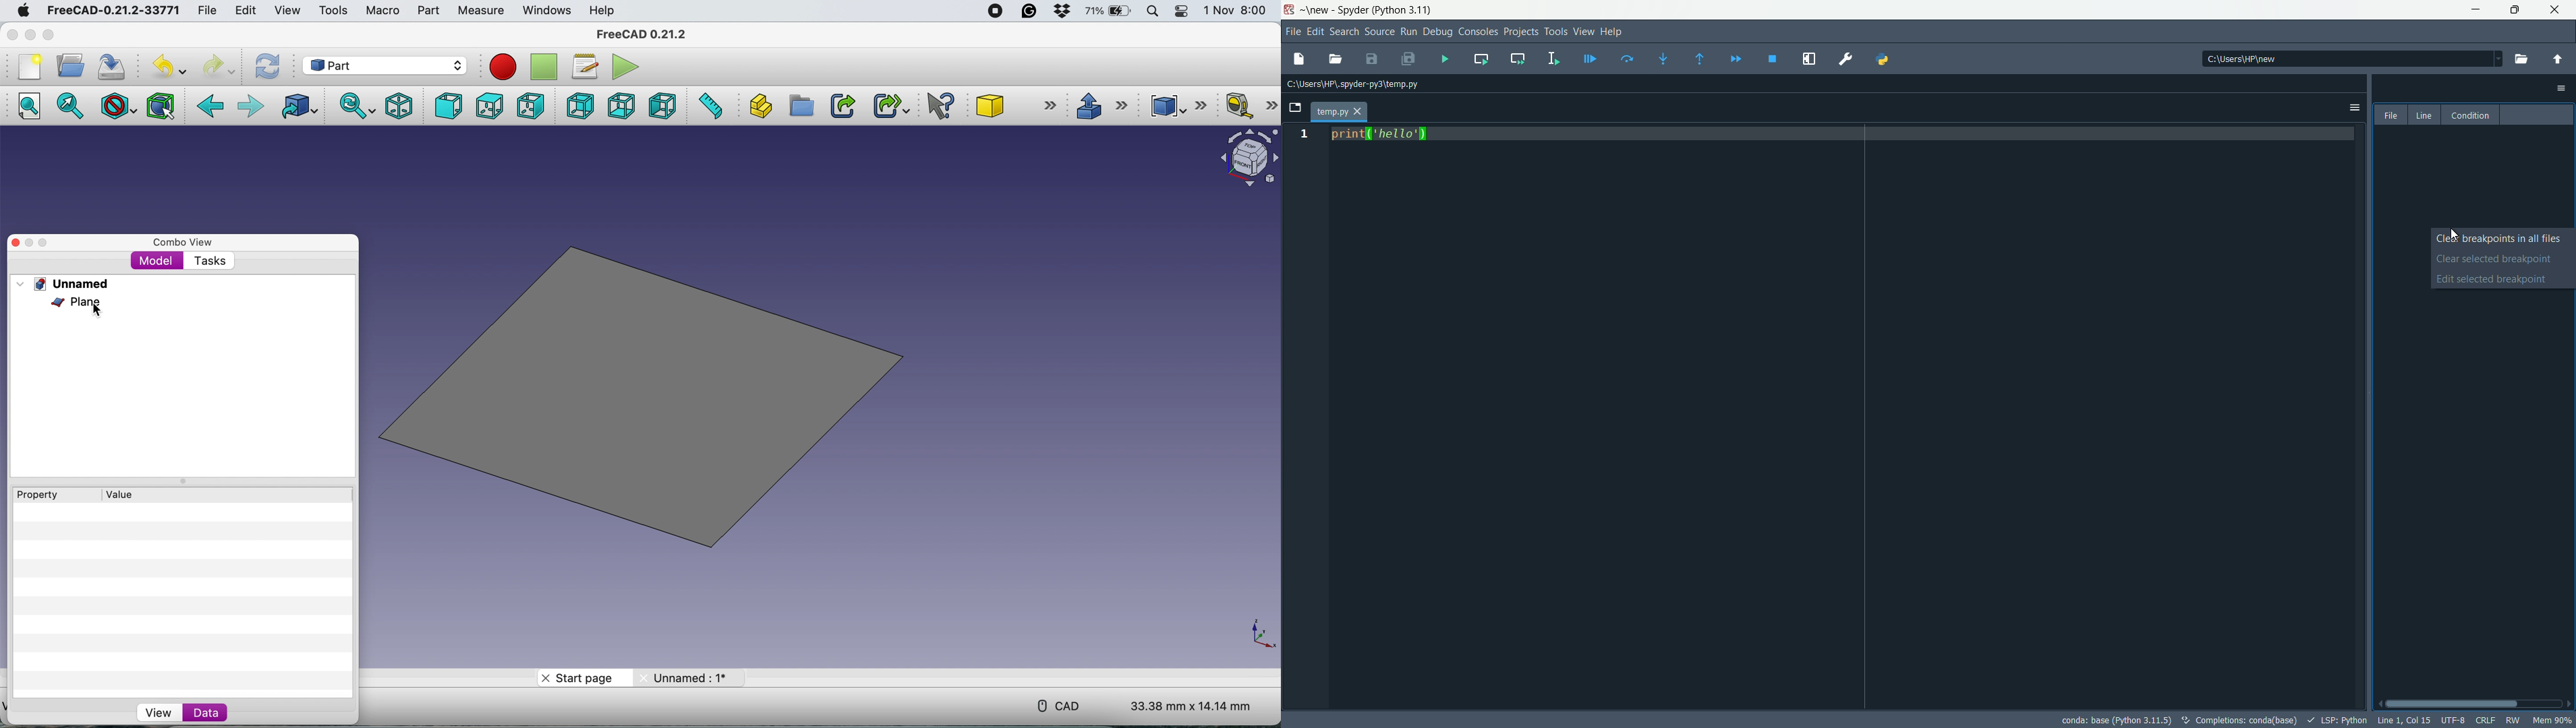 The height and width of the screenshot is (728, 2576). I want to click on debug menu, so click(1437, 32).